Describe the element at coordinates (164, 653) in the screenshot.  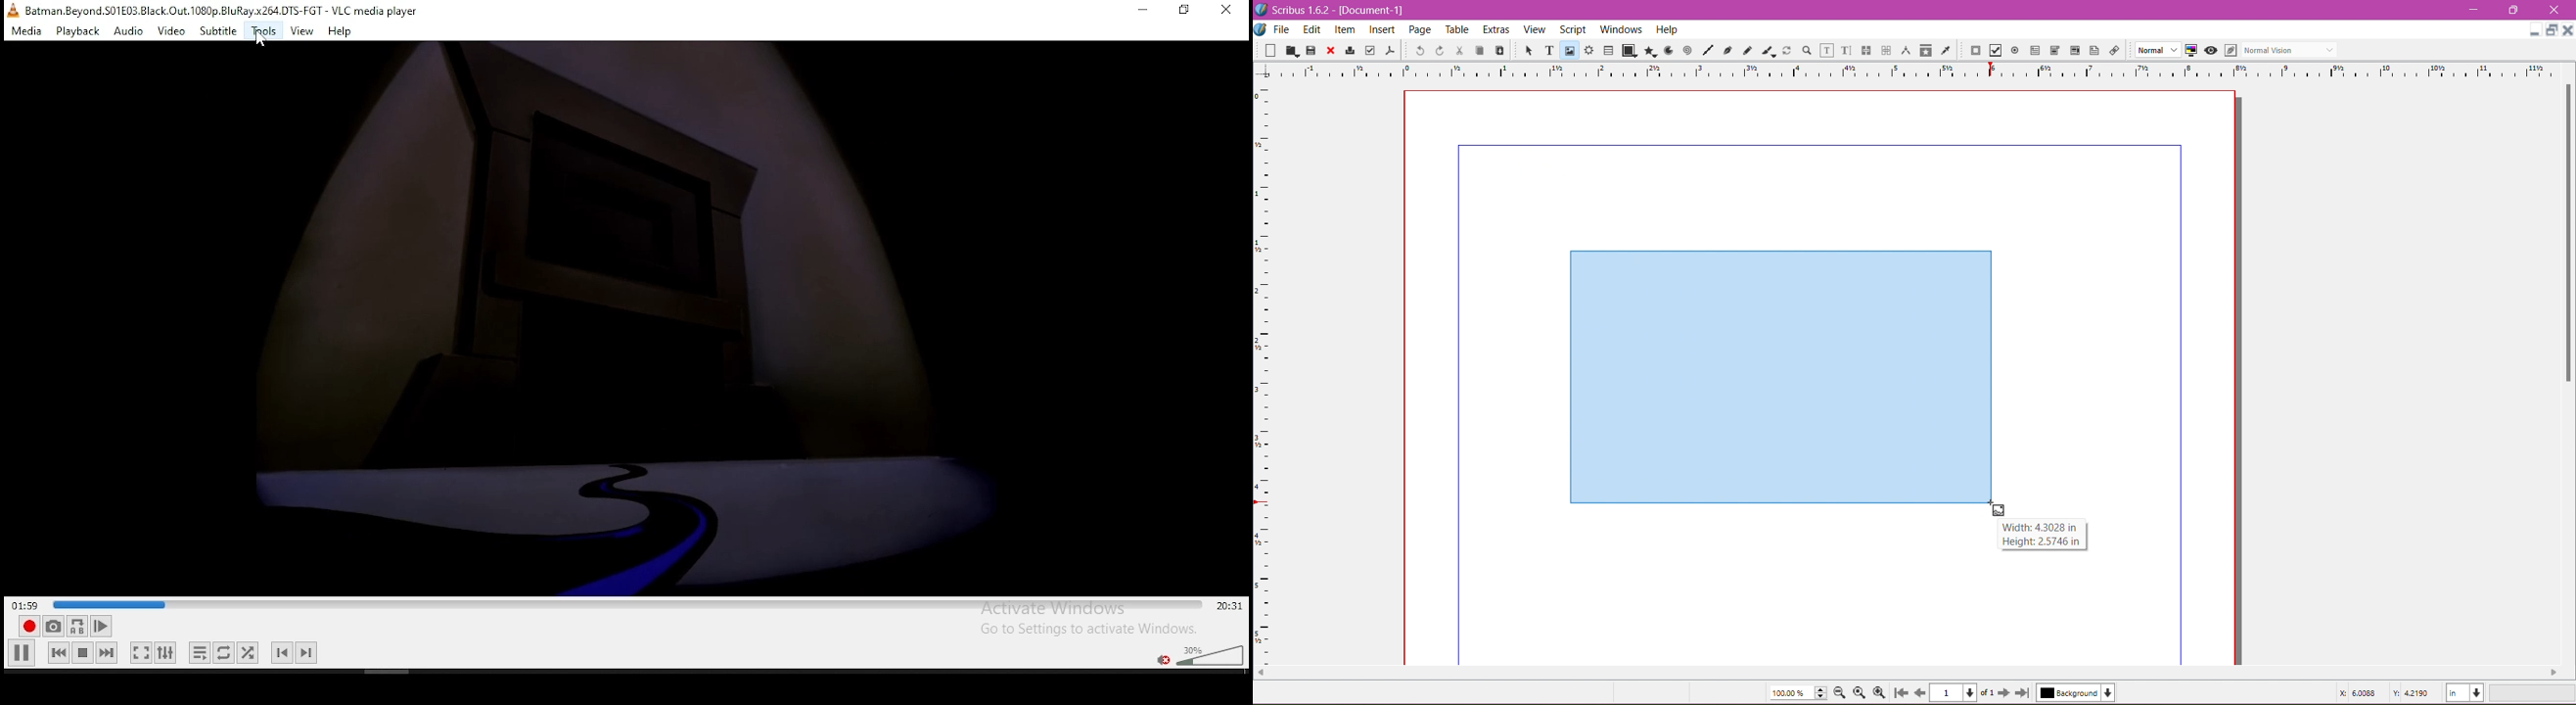
I see `show extended settings` at that location.